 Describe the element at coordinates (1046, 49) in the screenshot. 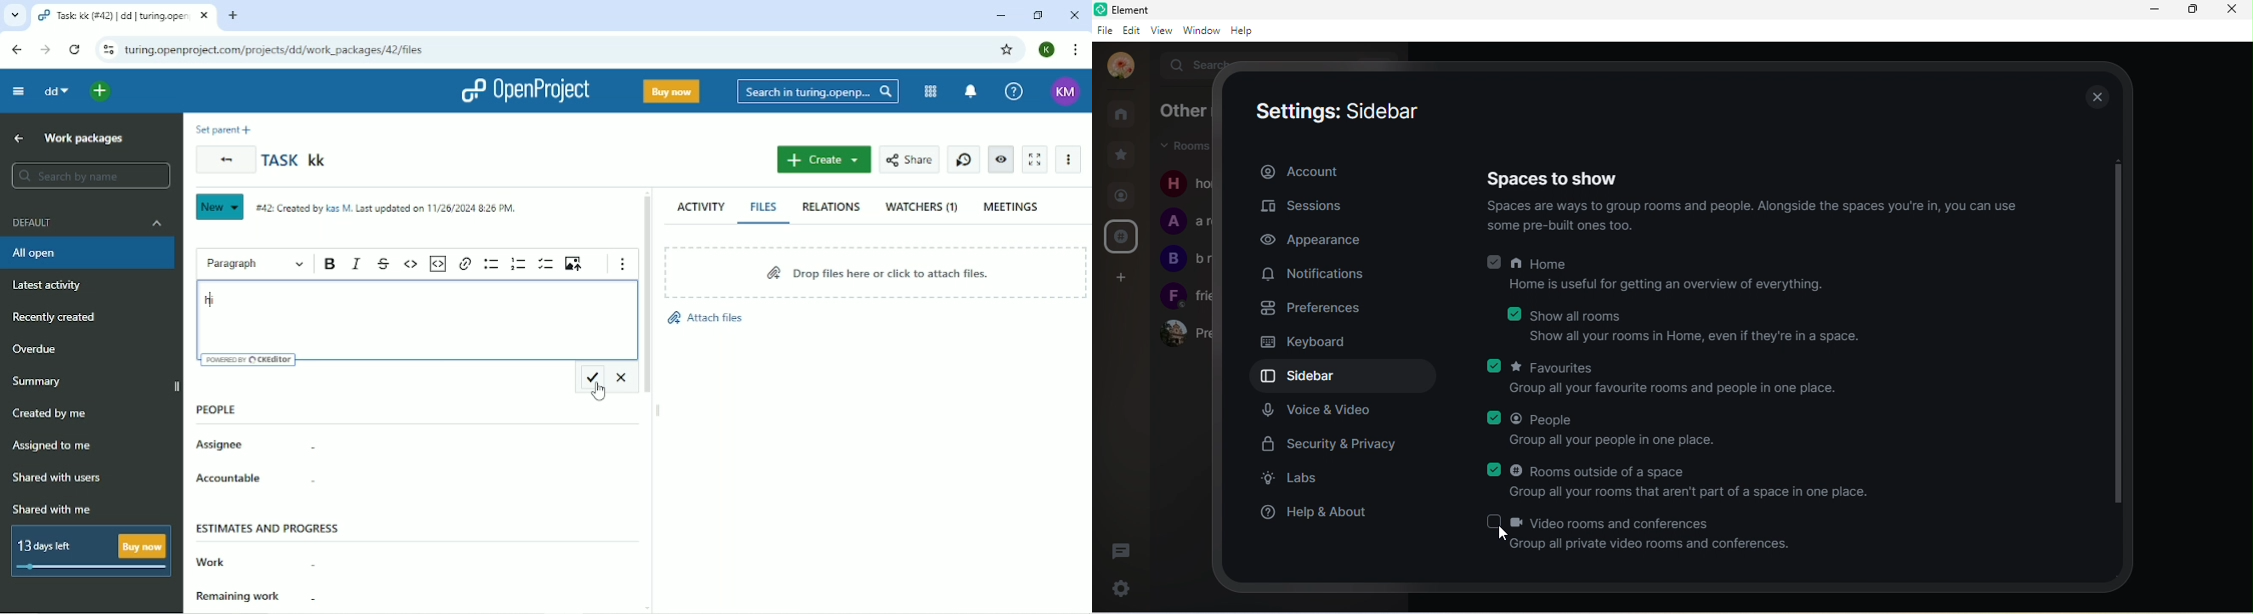

I see `K` at that location.